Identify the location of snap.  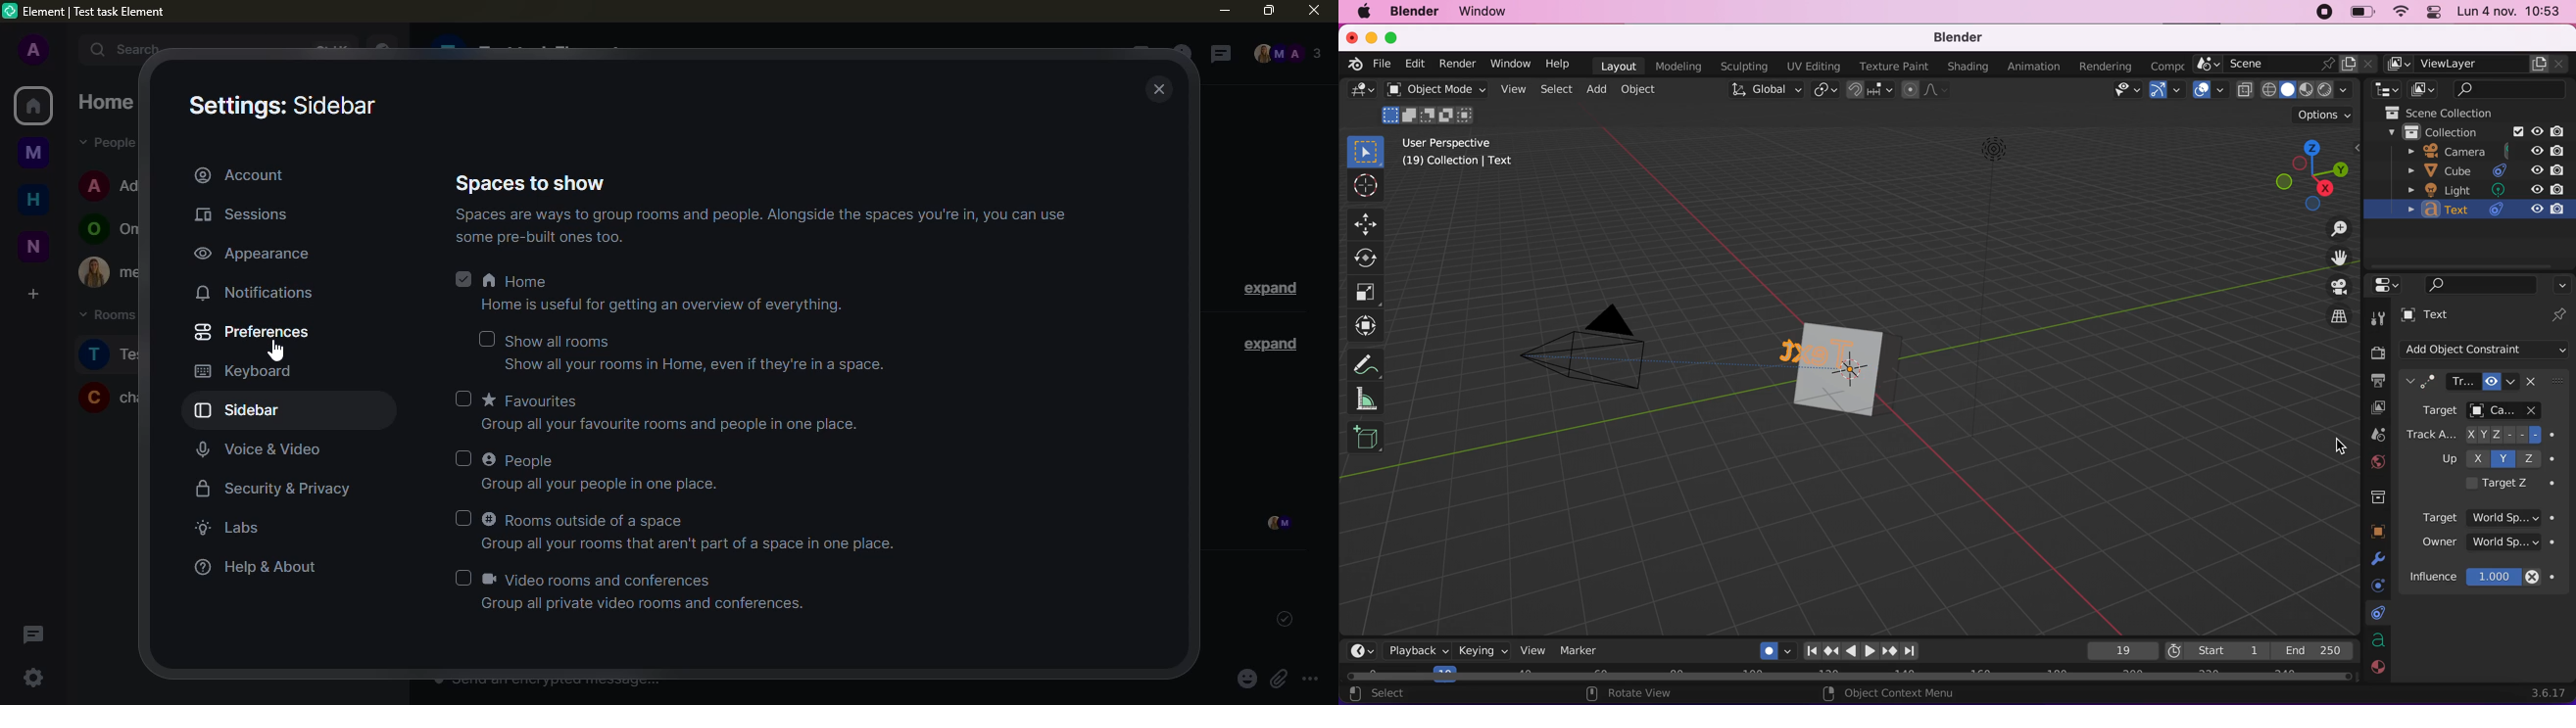
(1870, 90).